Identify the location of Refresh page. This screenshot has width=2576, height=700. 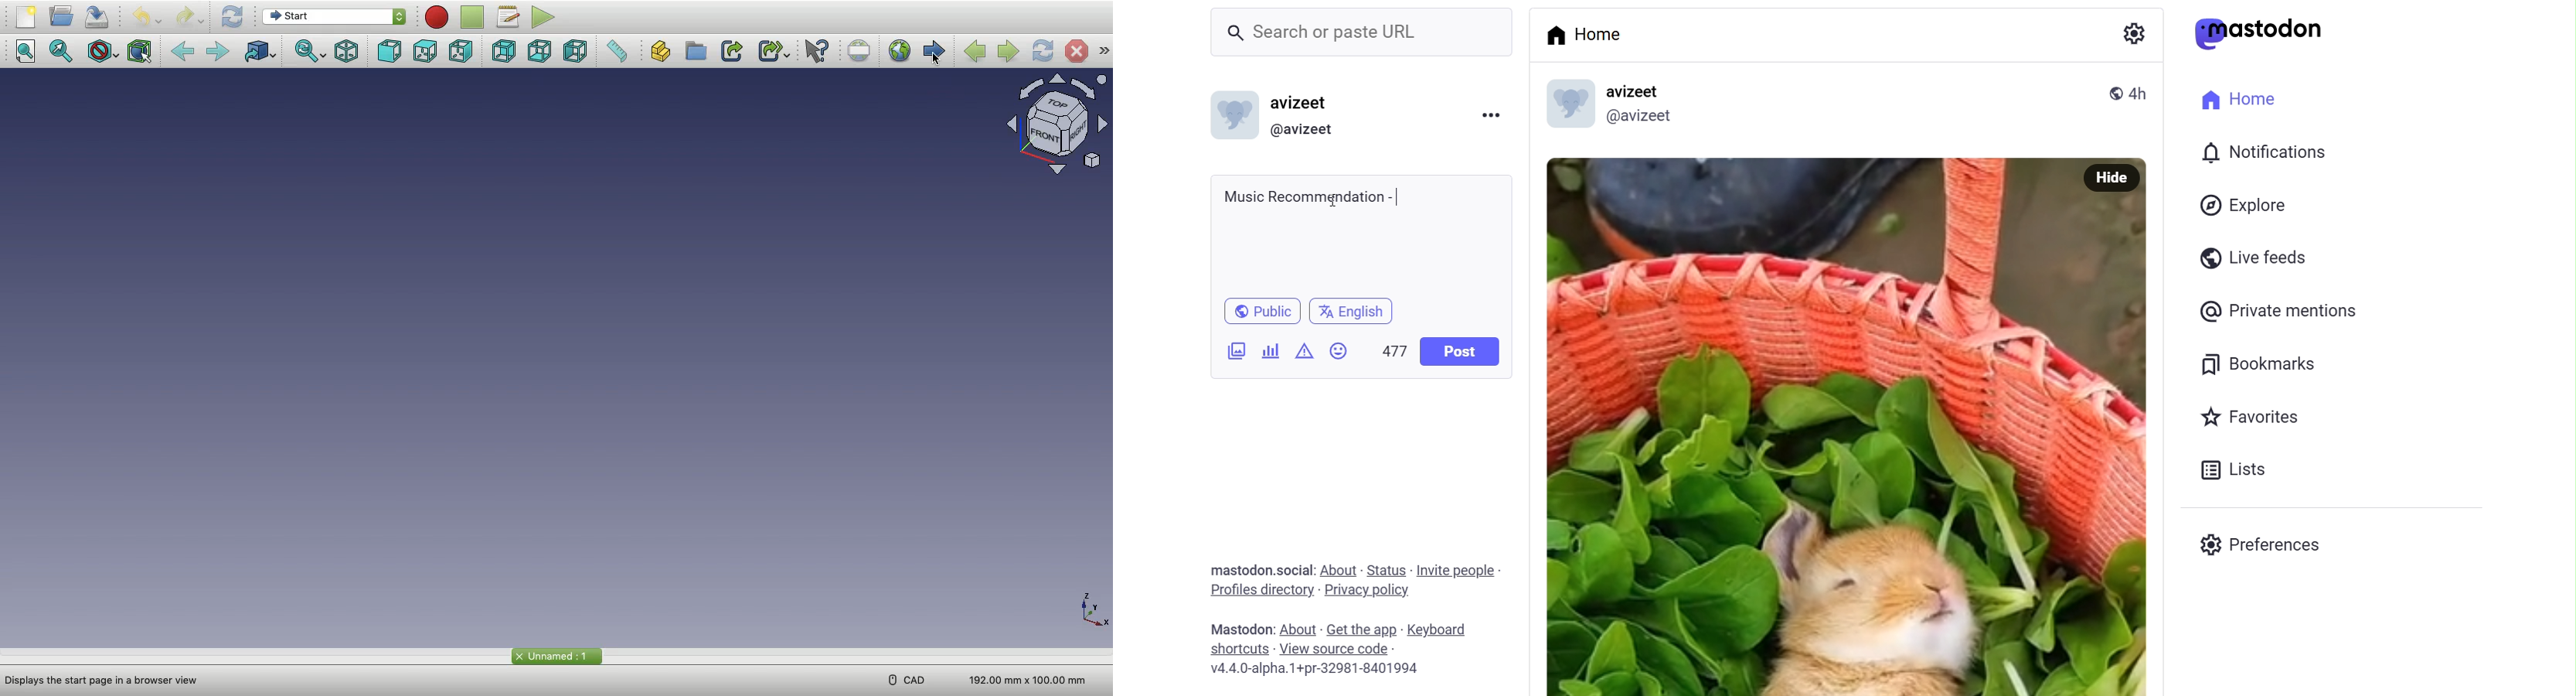
(1043, 51).